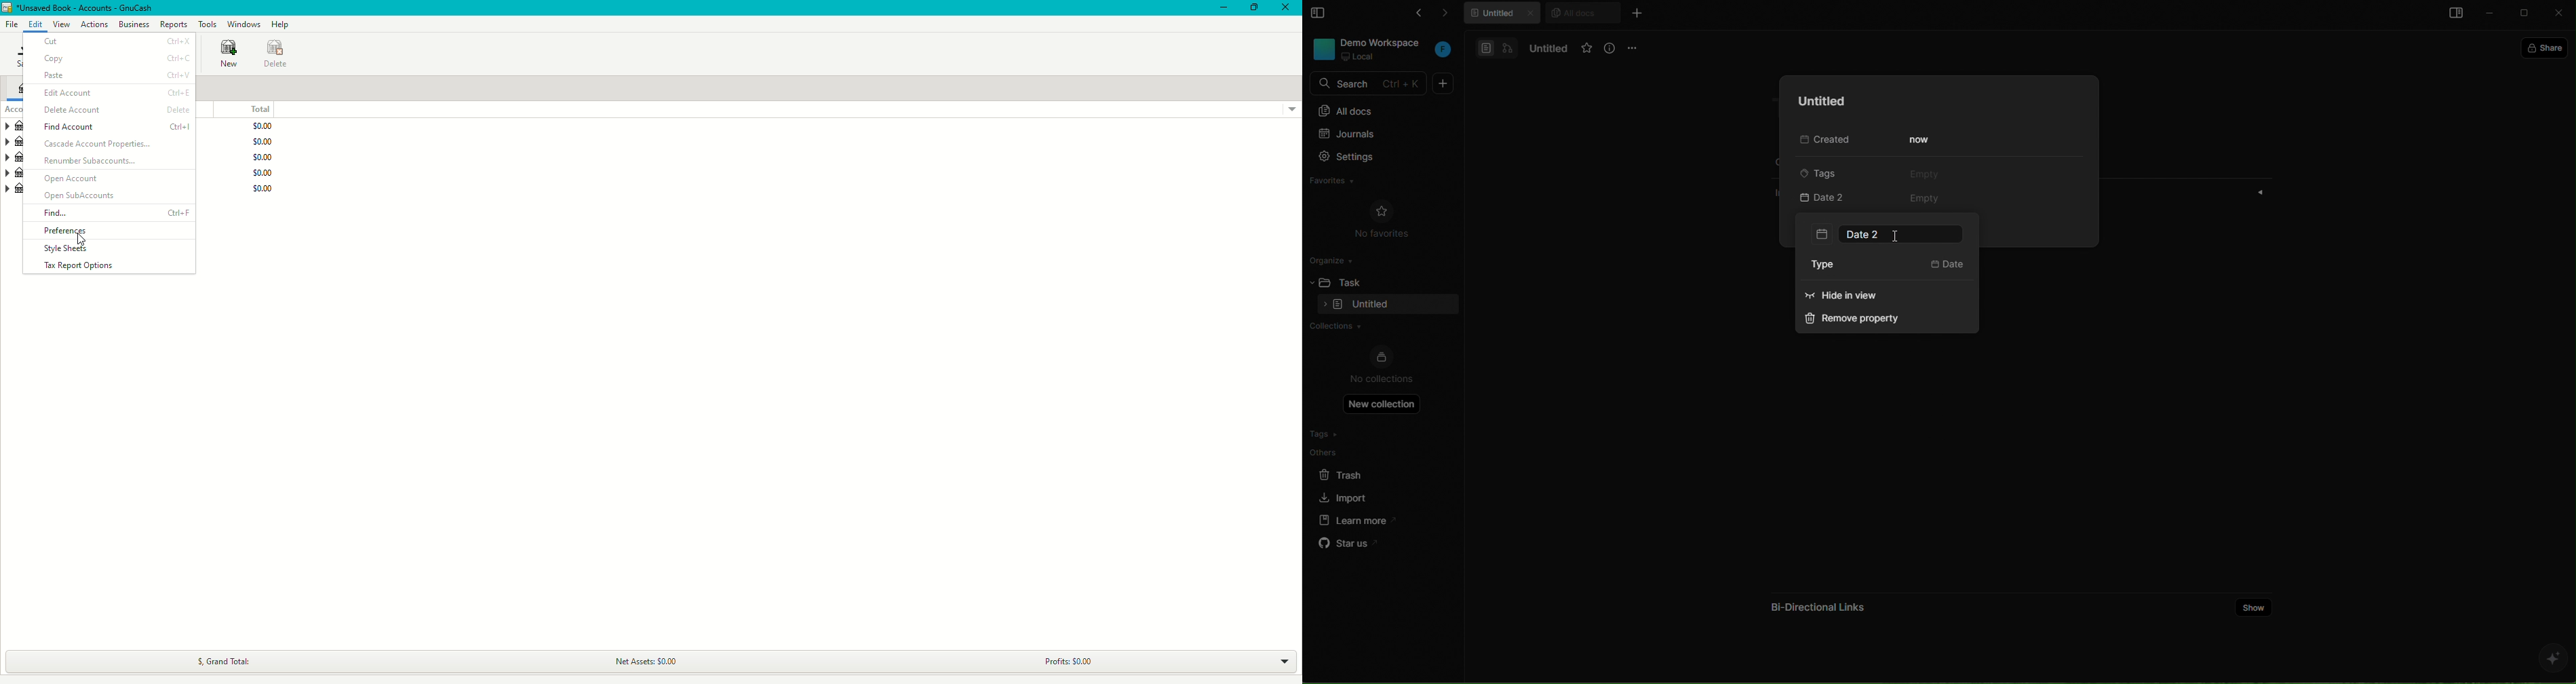 The image size is (2576, 700). I want to click on Find, so click(111, 213).